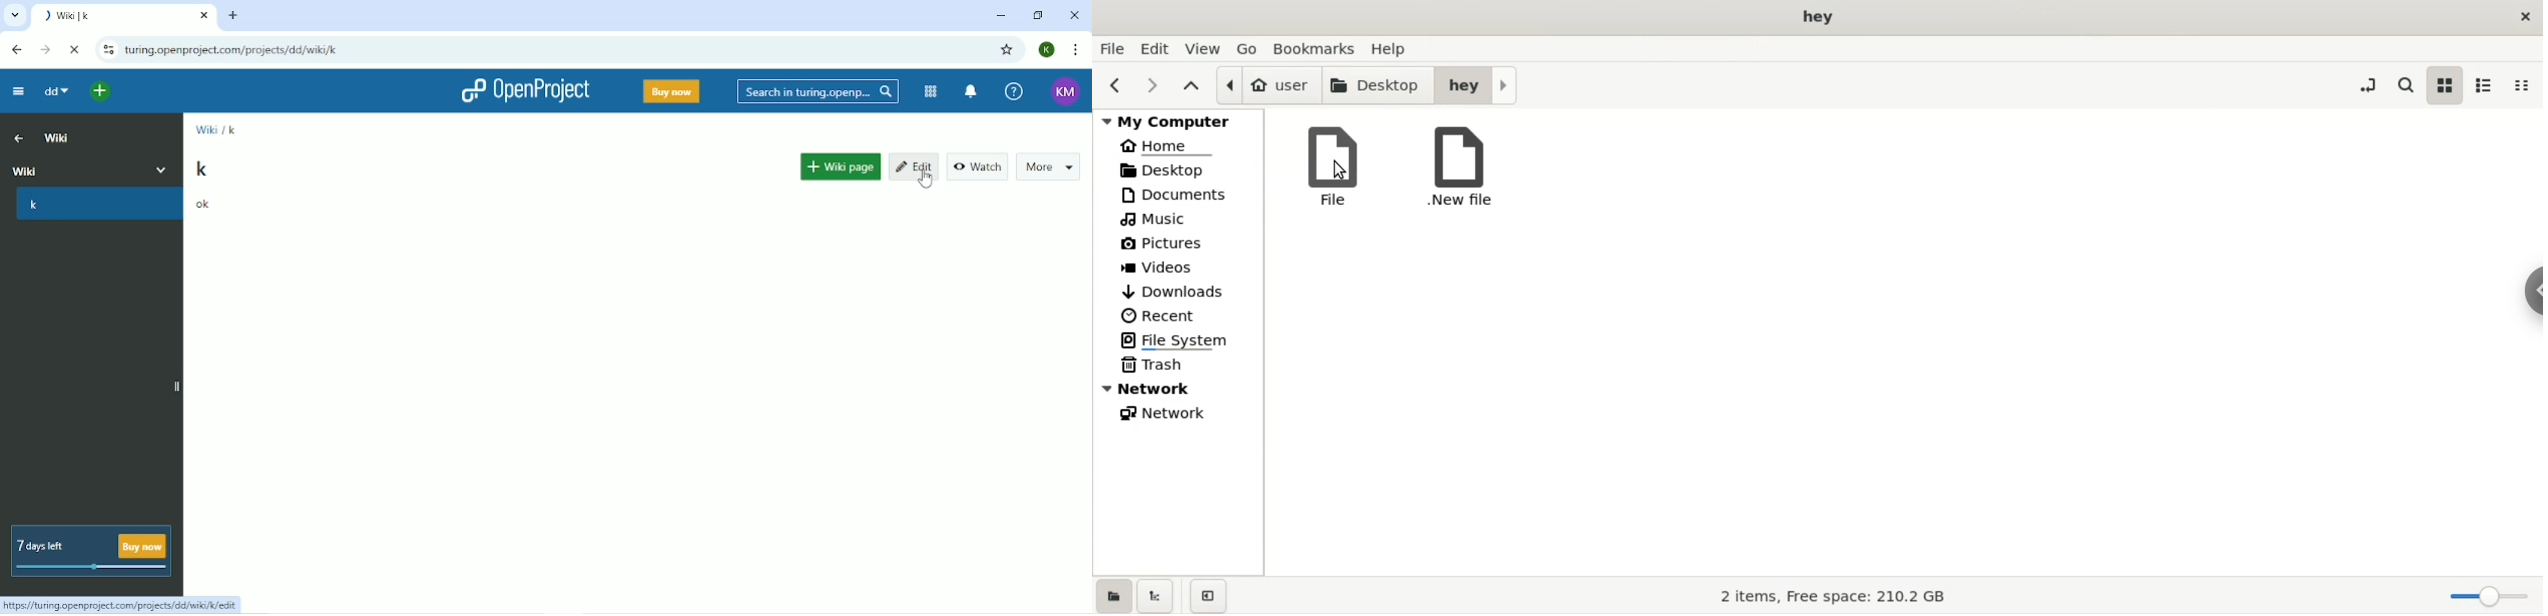 The height and width of the screenshot is (616, 2548). I want to click on Restore down, so click(1037, 15).